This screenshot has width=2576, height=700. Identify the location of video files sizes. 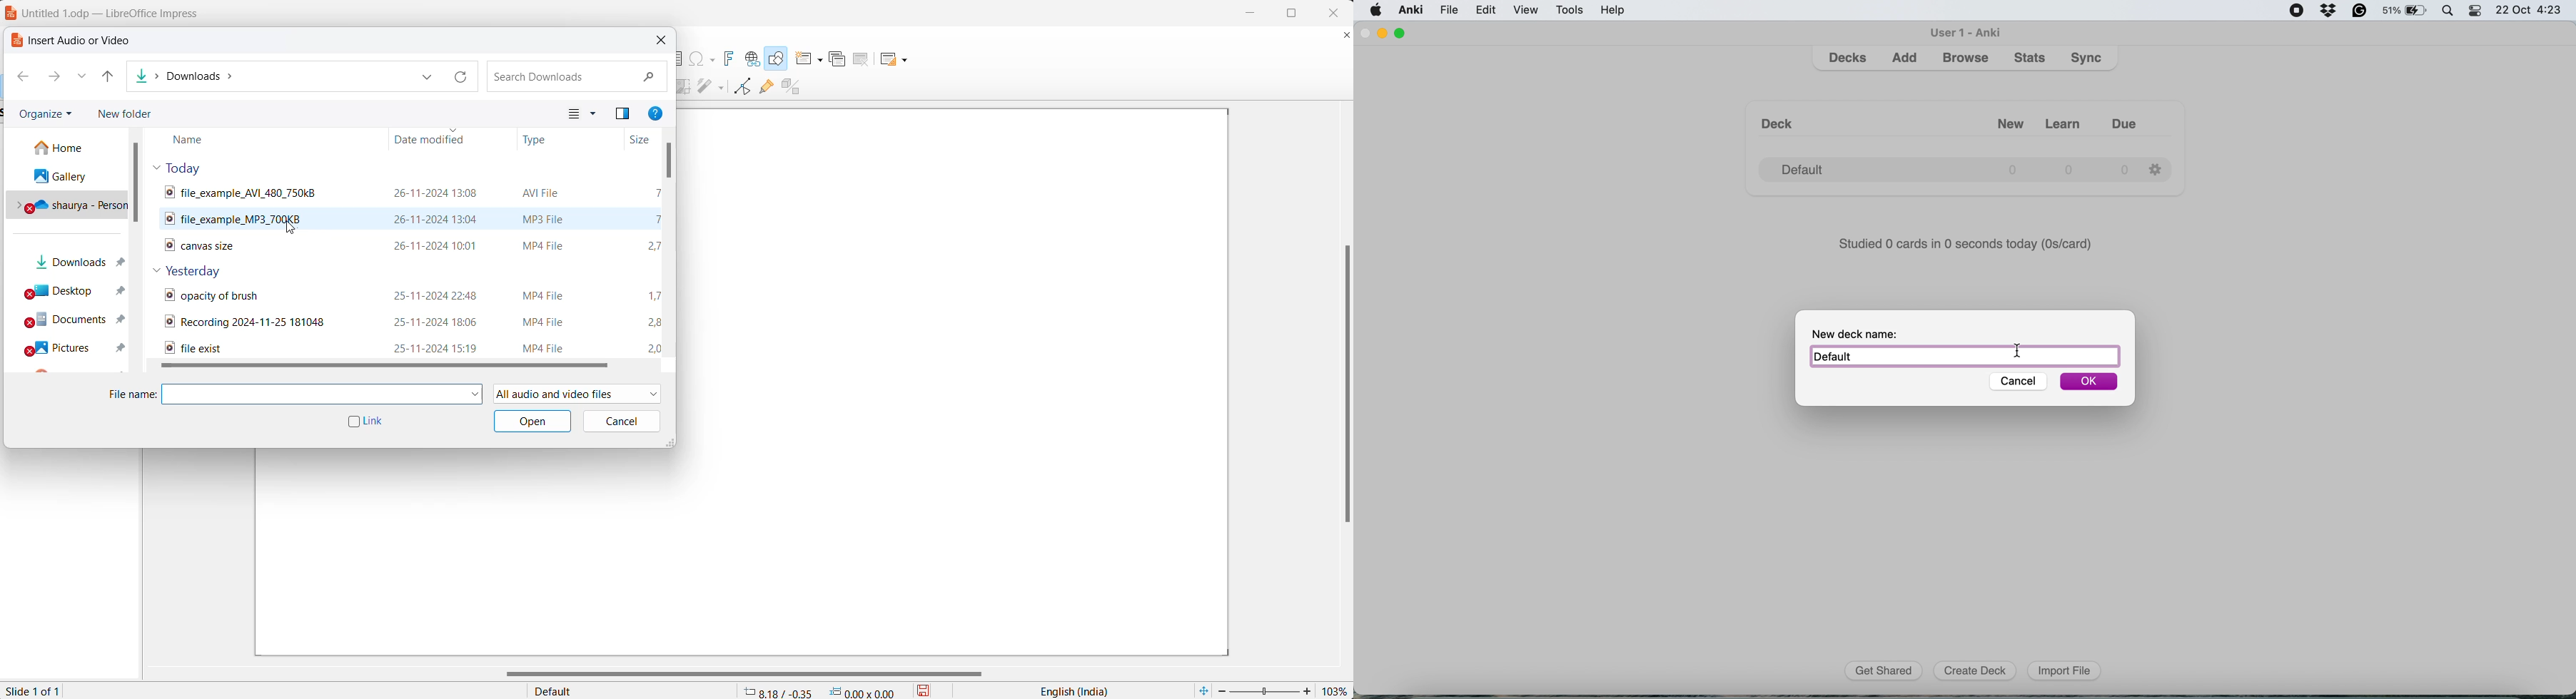
(659, 319).